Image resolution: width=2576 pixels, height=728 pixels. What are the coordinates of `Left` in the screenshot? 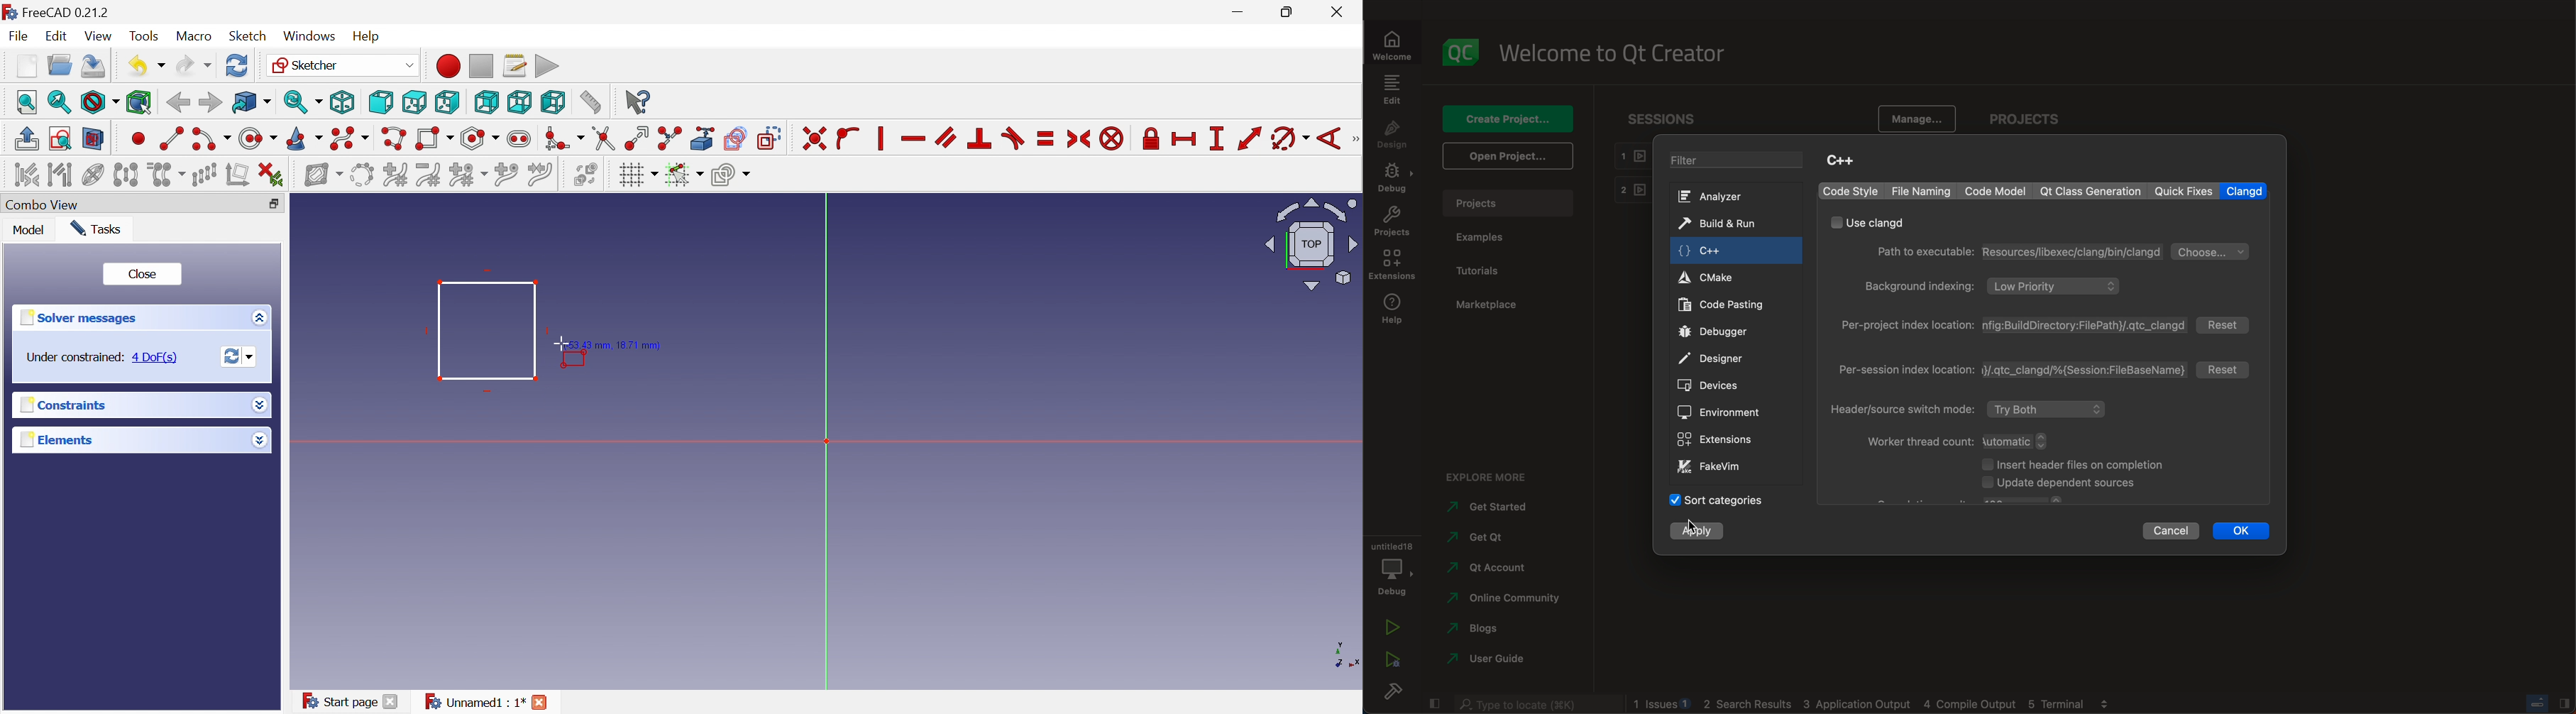 It's located at (552, 102).